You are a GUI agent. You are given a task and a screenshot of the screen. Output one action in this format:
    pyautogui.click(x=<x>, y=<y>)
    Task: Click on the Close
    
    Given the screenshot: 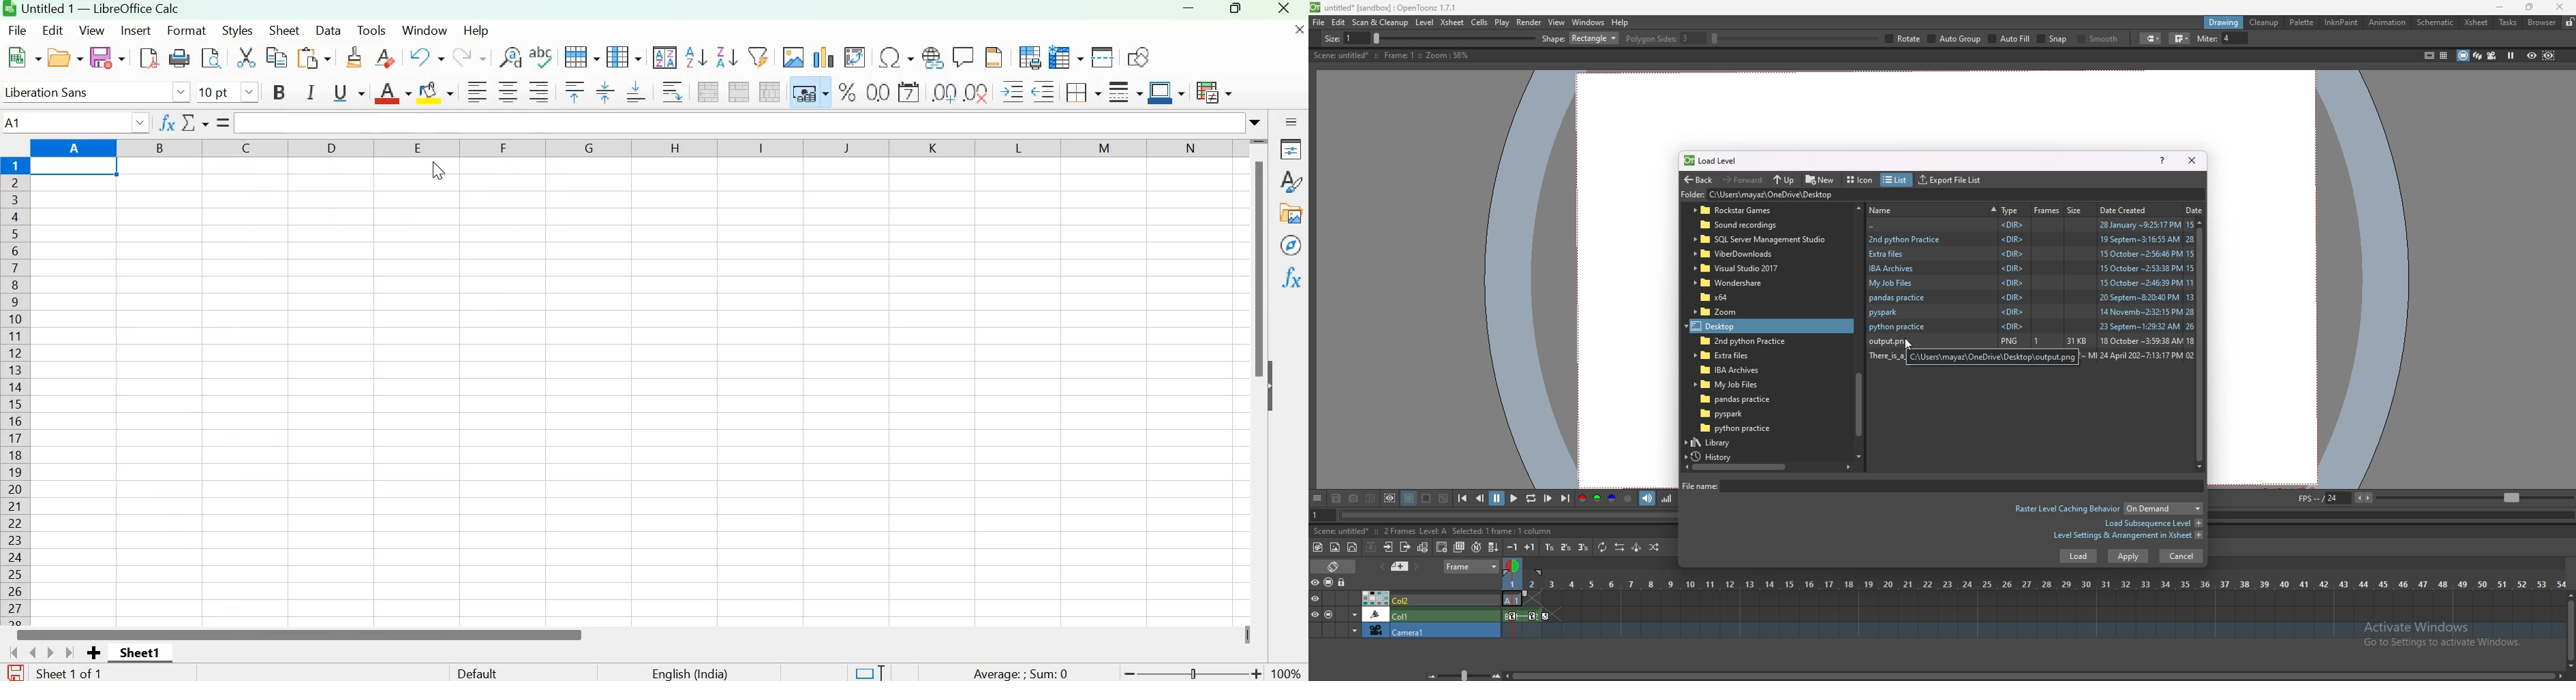 What is the action you would take?
    pyautogui.click(x=1286, y=10)
    